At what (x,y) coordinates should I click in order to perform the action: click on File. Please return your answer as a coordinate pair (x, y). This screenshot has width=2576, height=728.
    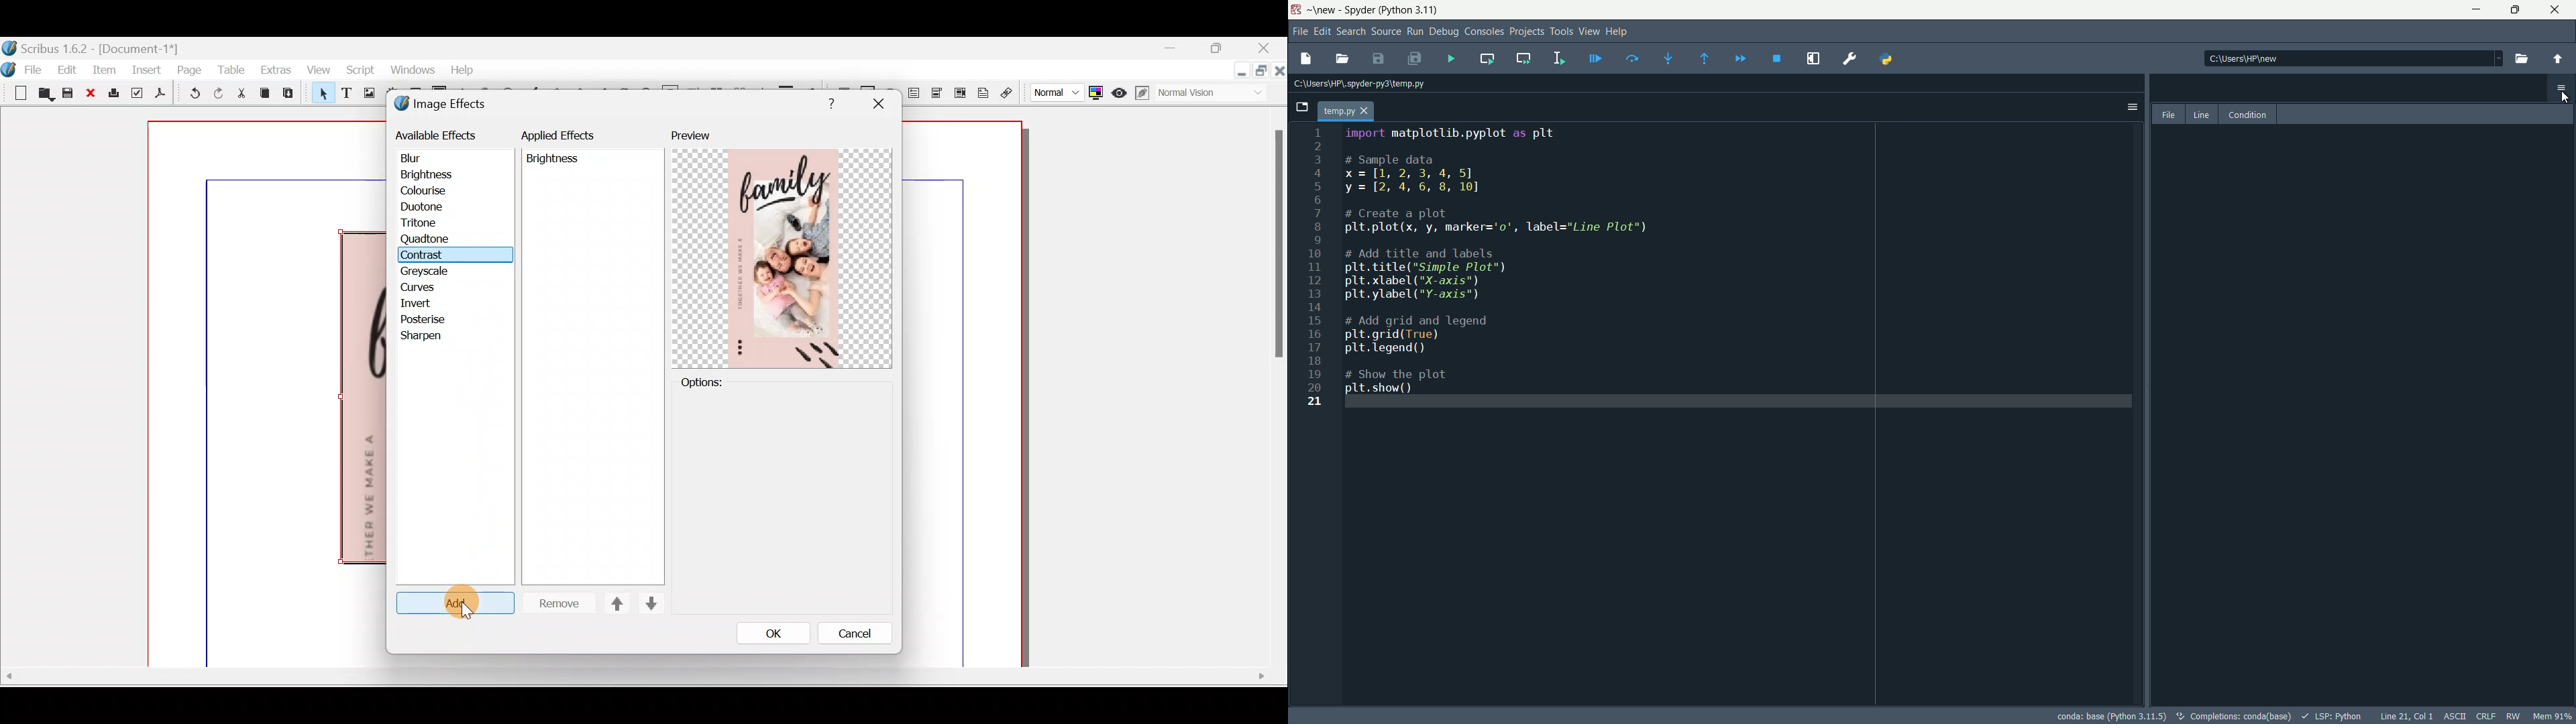
    Looking at the image, I should click on (36, 68).